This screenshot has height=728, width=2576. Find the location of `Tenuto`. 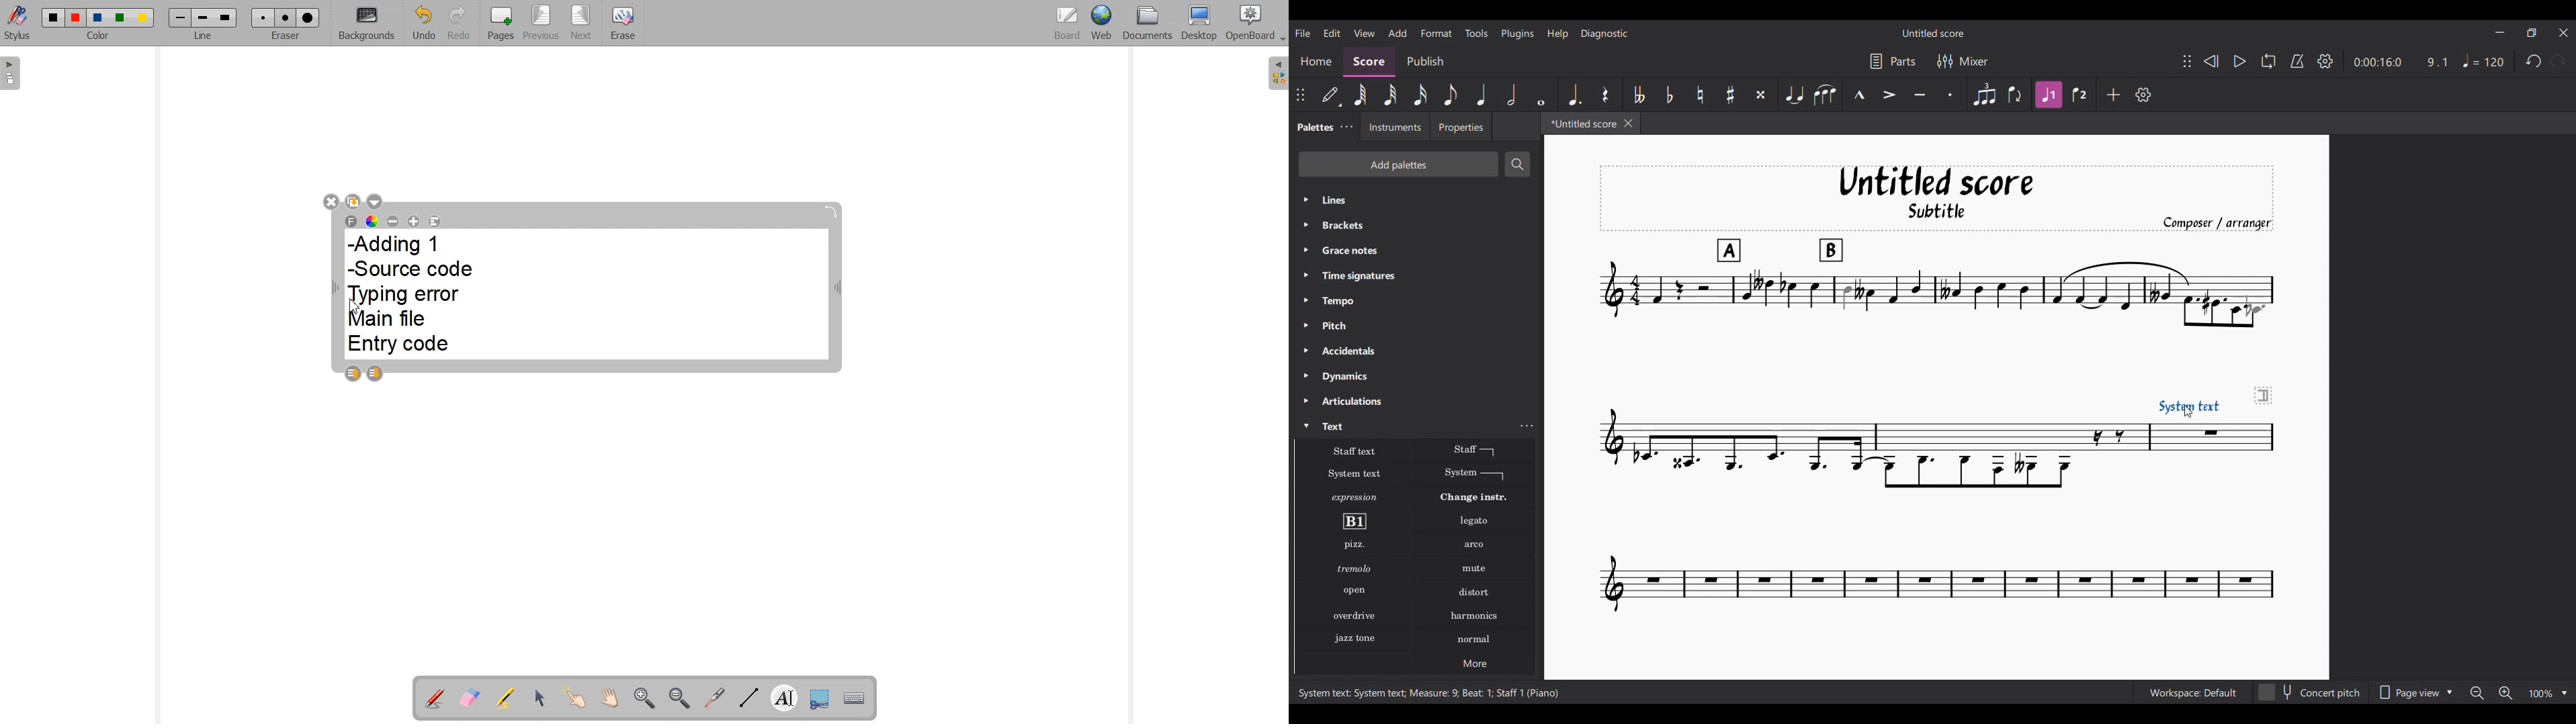

Tenuto is located at coordinates (1920, 95).